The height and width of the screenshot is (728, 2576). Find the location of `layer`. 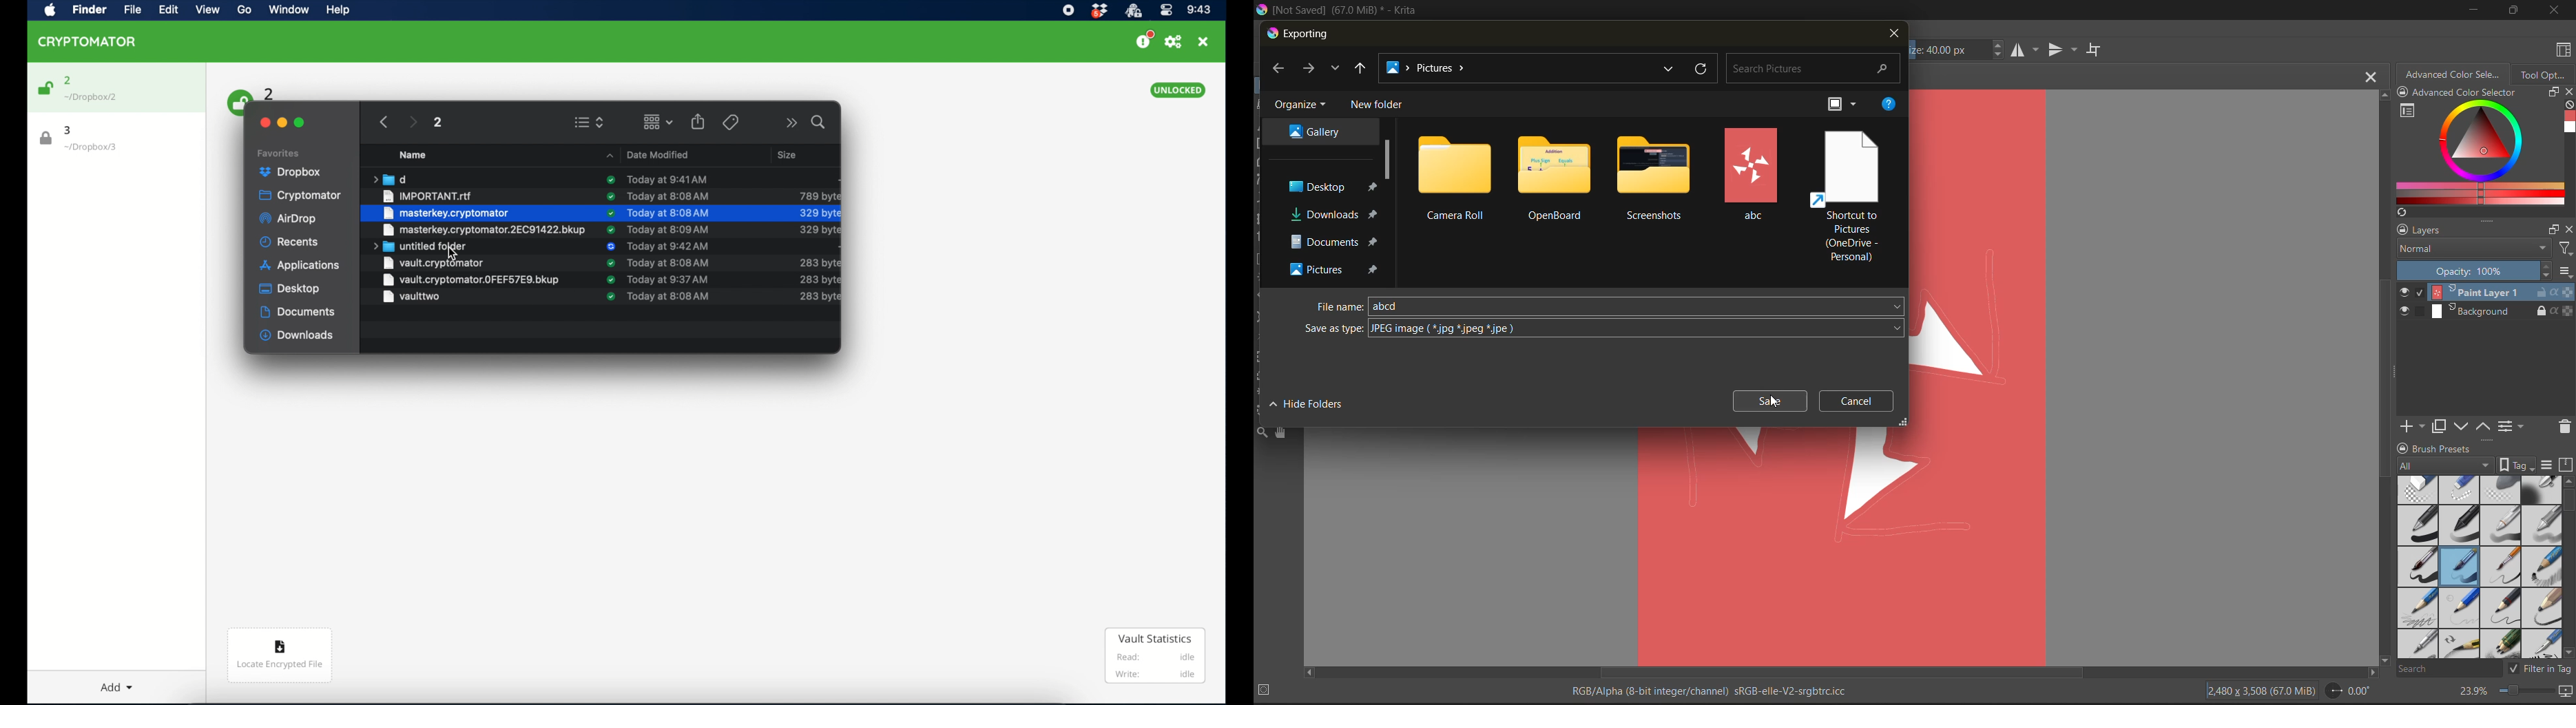

layer is located at coordinates (2486, 293).